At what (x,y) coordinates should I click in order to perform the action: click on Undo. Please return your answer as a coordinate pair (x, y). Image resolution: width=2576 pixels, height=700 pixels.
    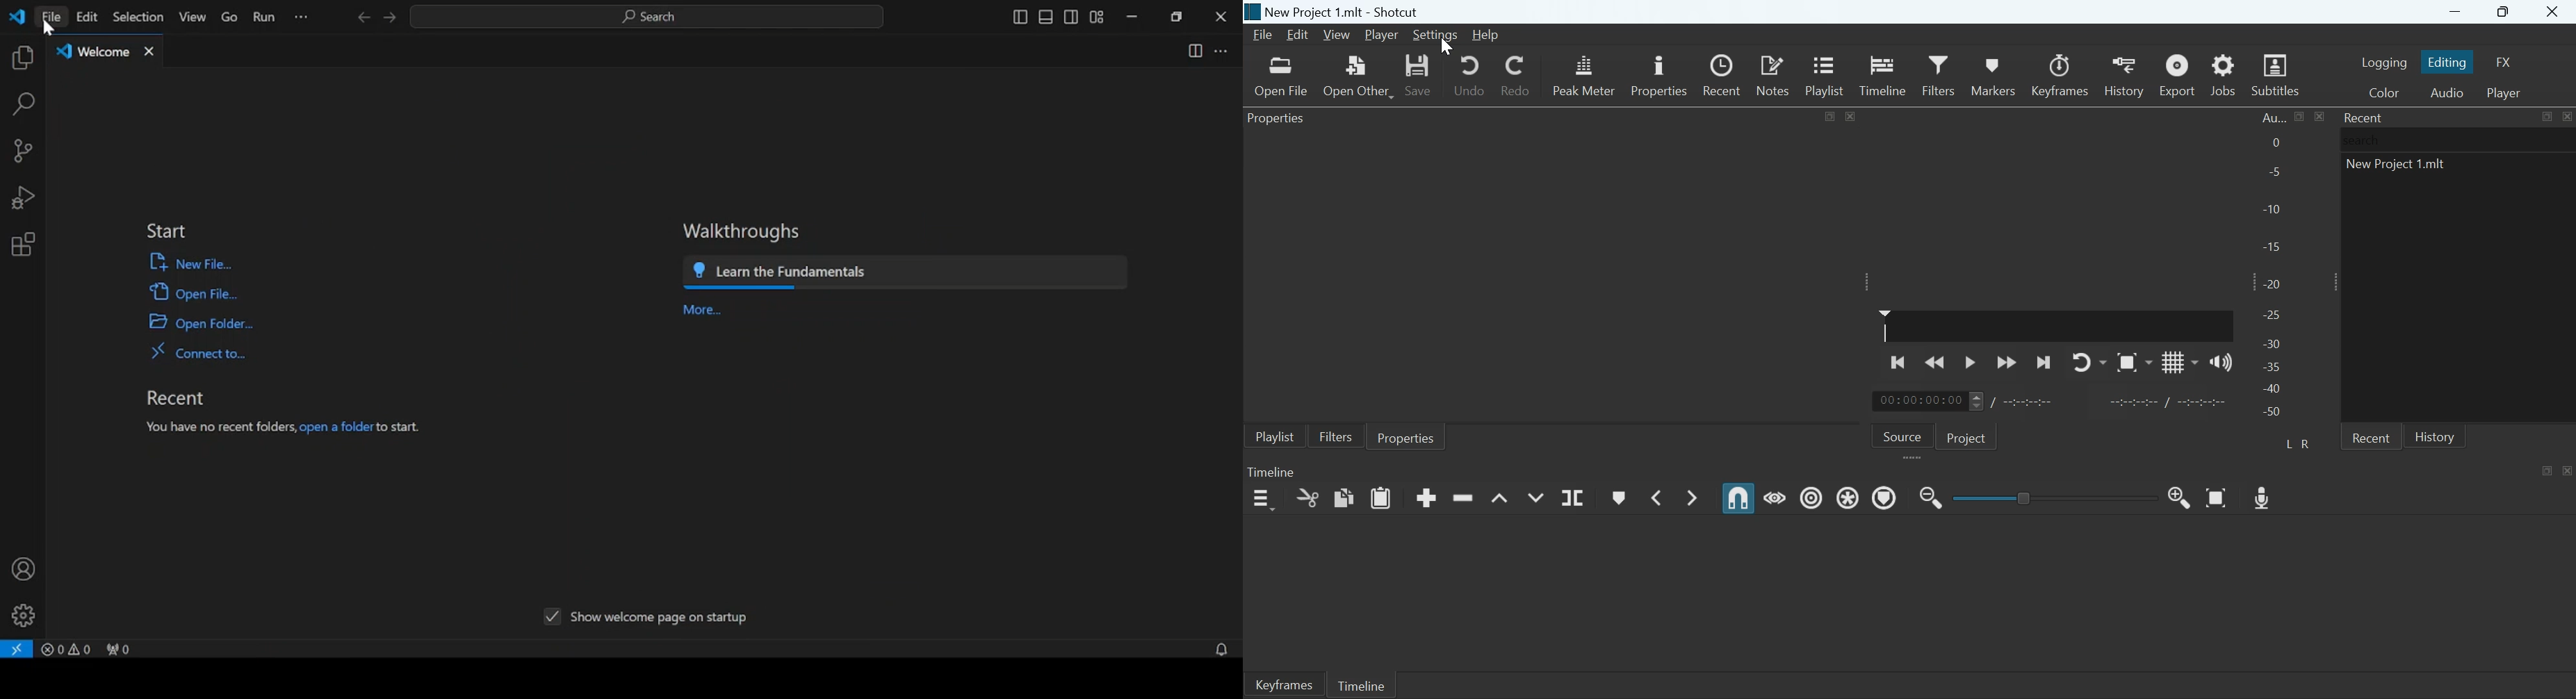
    Looking at the image, I should click on (1469, 74).